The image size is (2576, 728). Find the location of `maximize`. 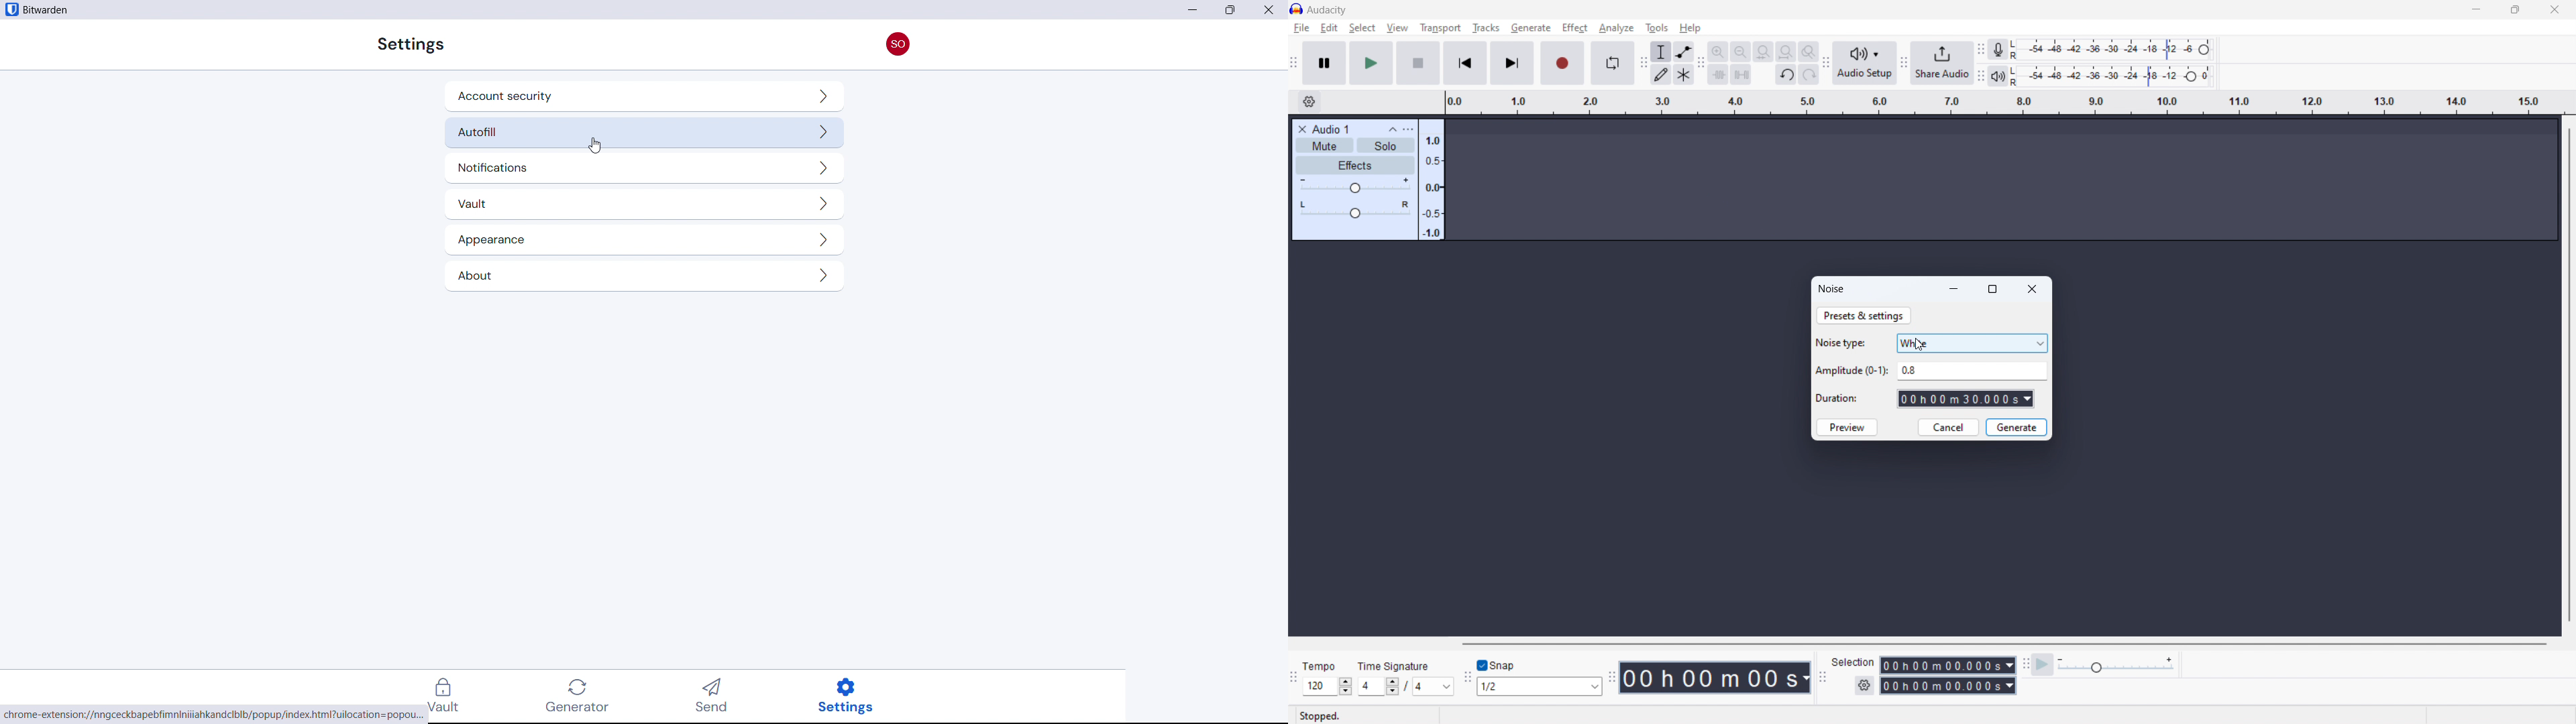

maximize is located at coordinates (1992, 290).